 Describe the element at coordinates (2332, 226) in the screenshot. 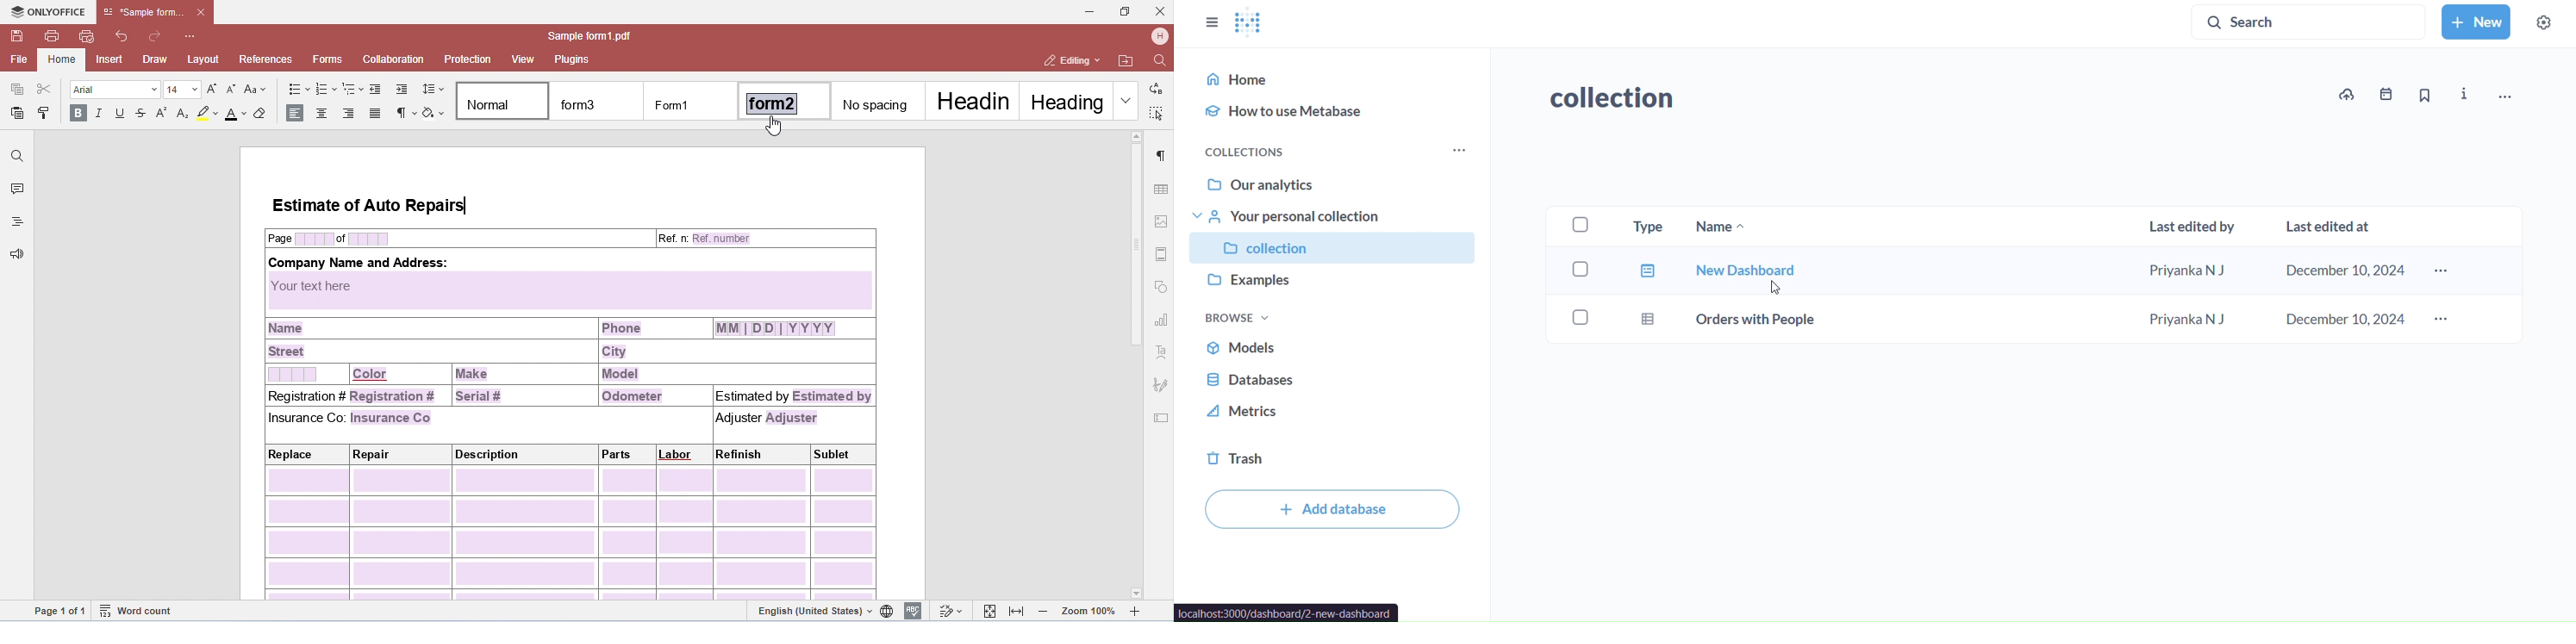

I see `last edited at` at that location.